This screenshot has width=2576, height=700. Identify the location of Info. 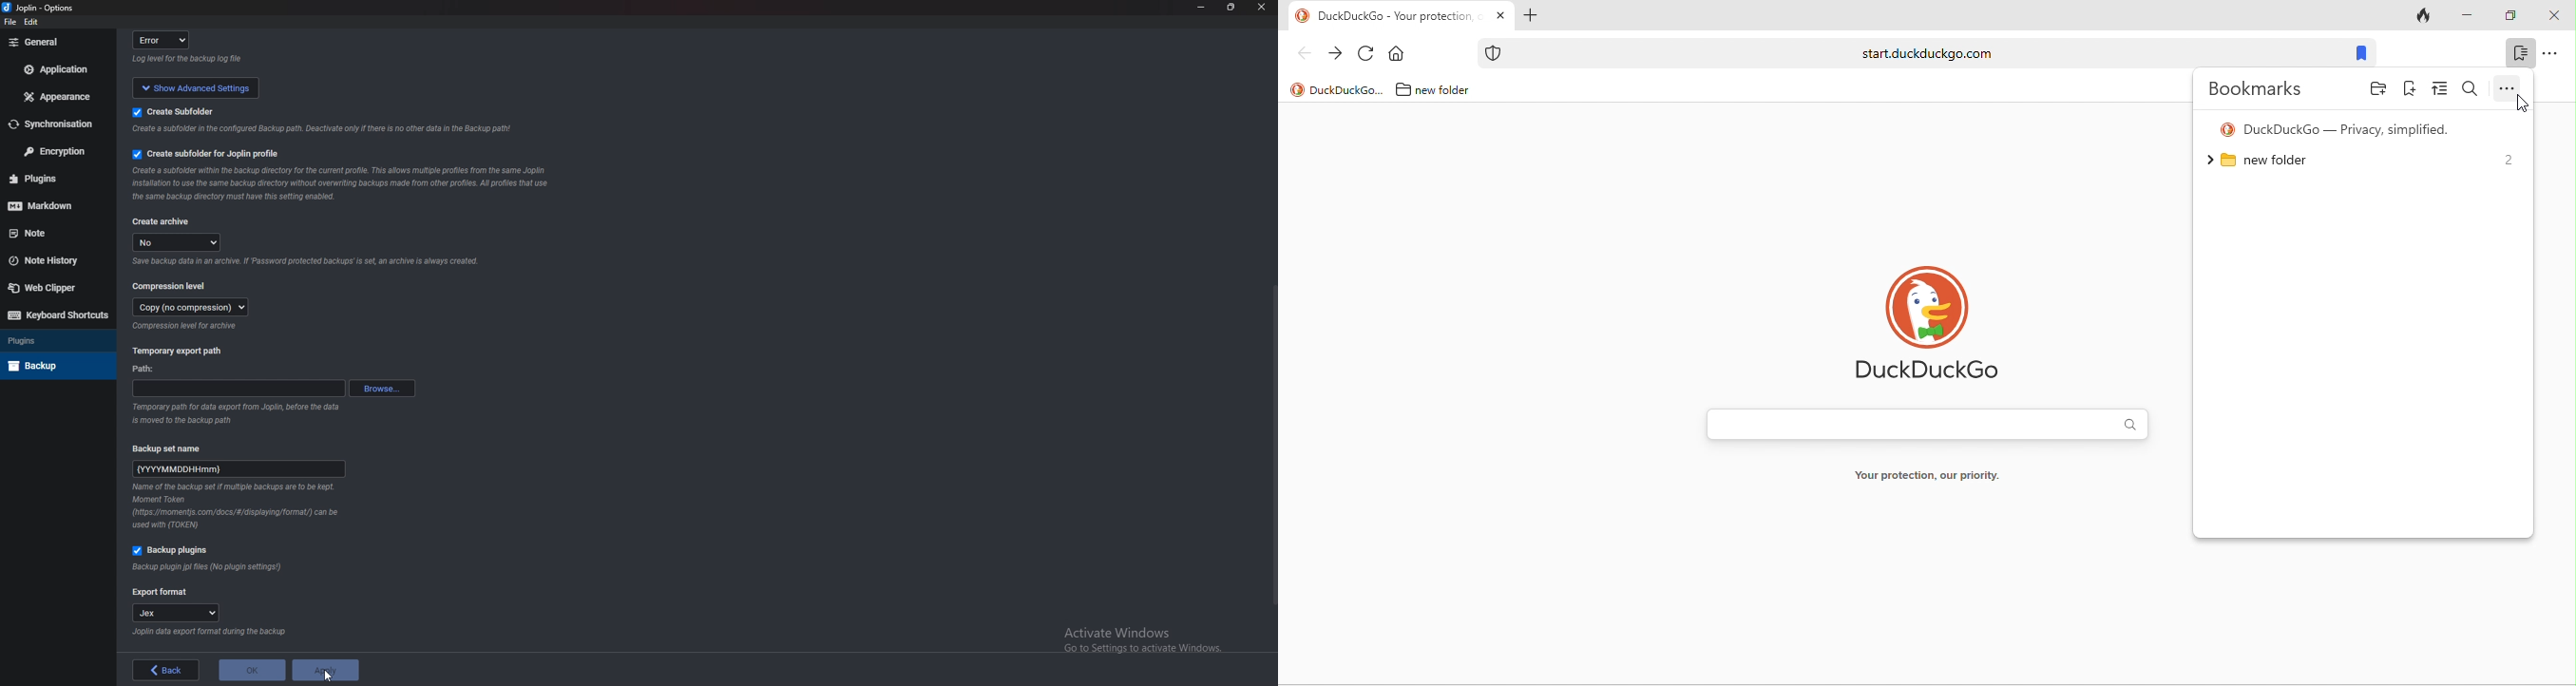
(188, 326).